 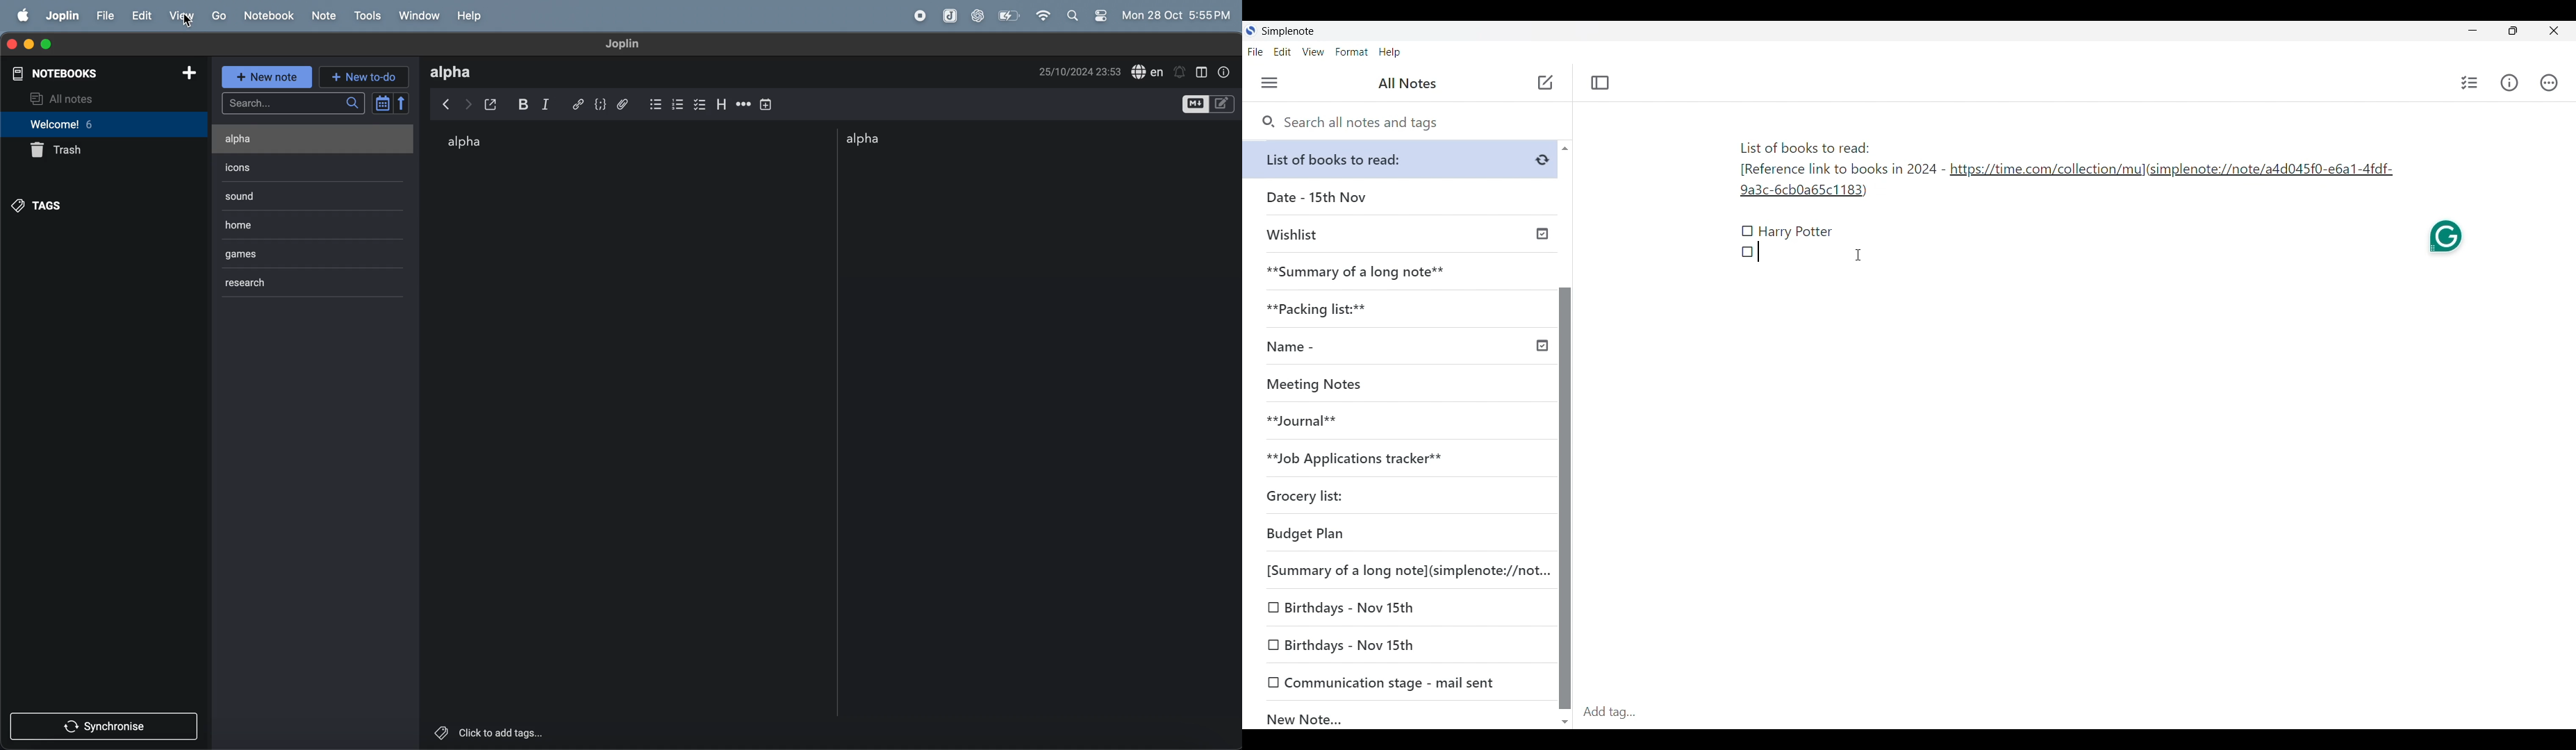 I want to click on note 2 actions, so click(x=260, y=167).